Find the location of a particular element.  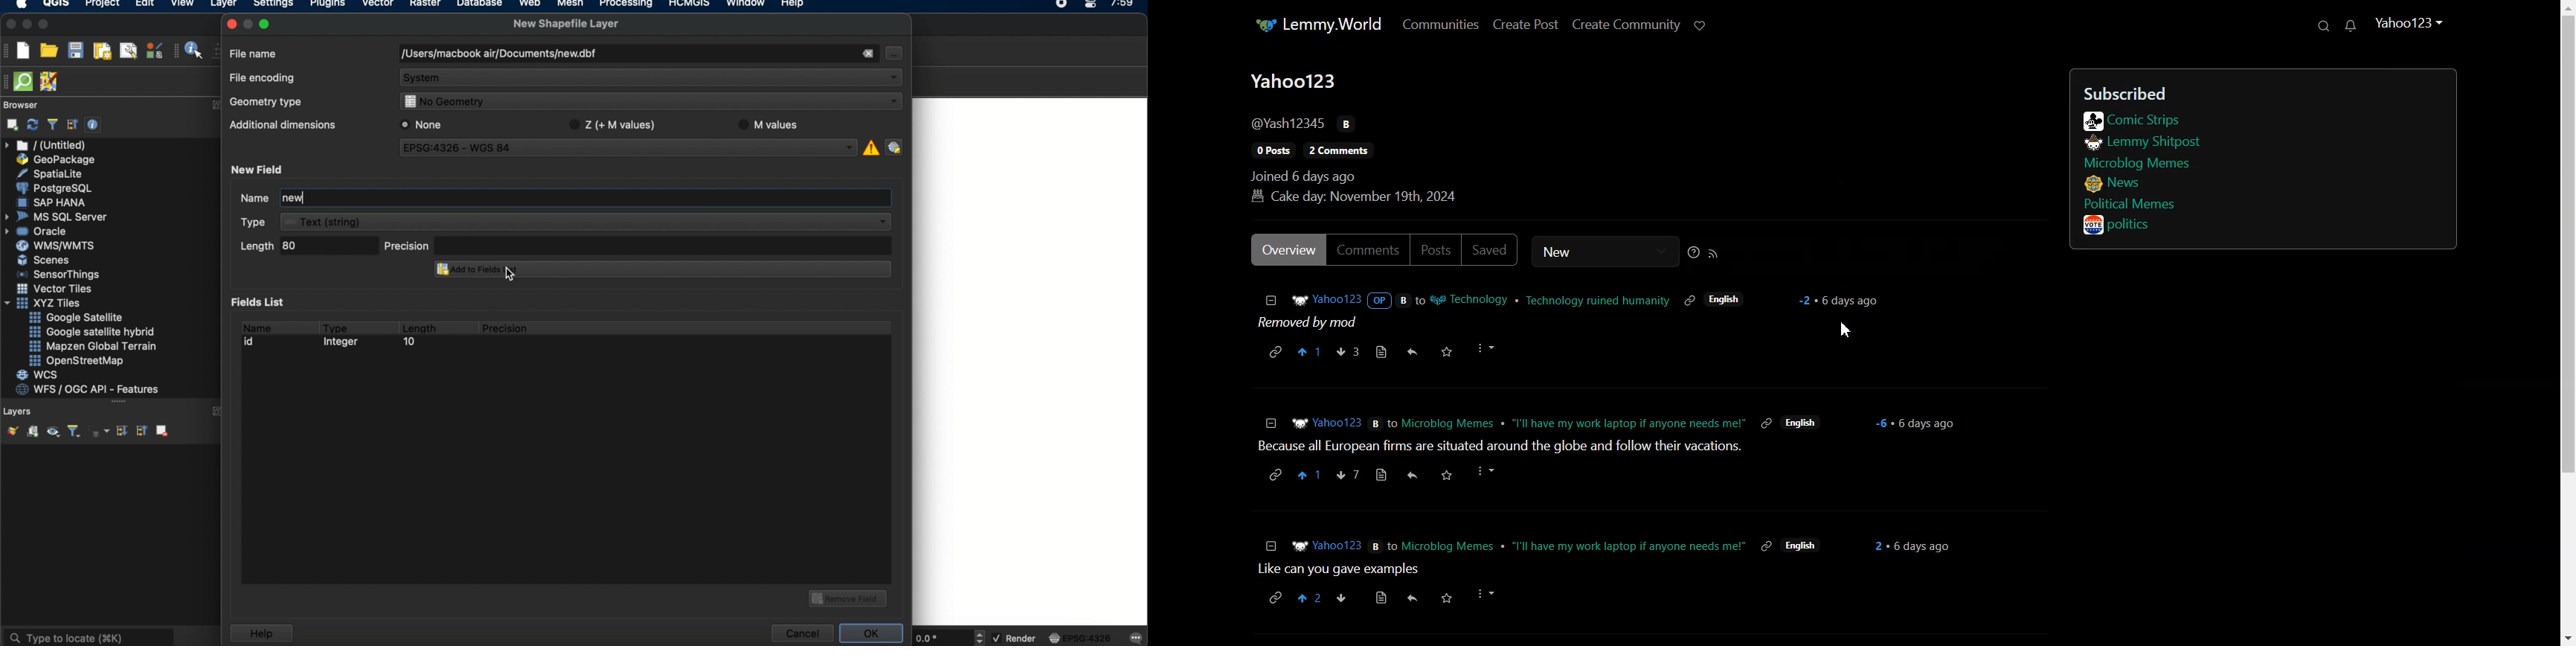

file name is located at coordinates (254, 53).